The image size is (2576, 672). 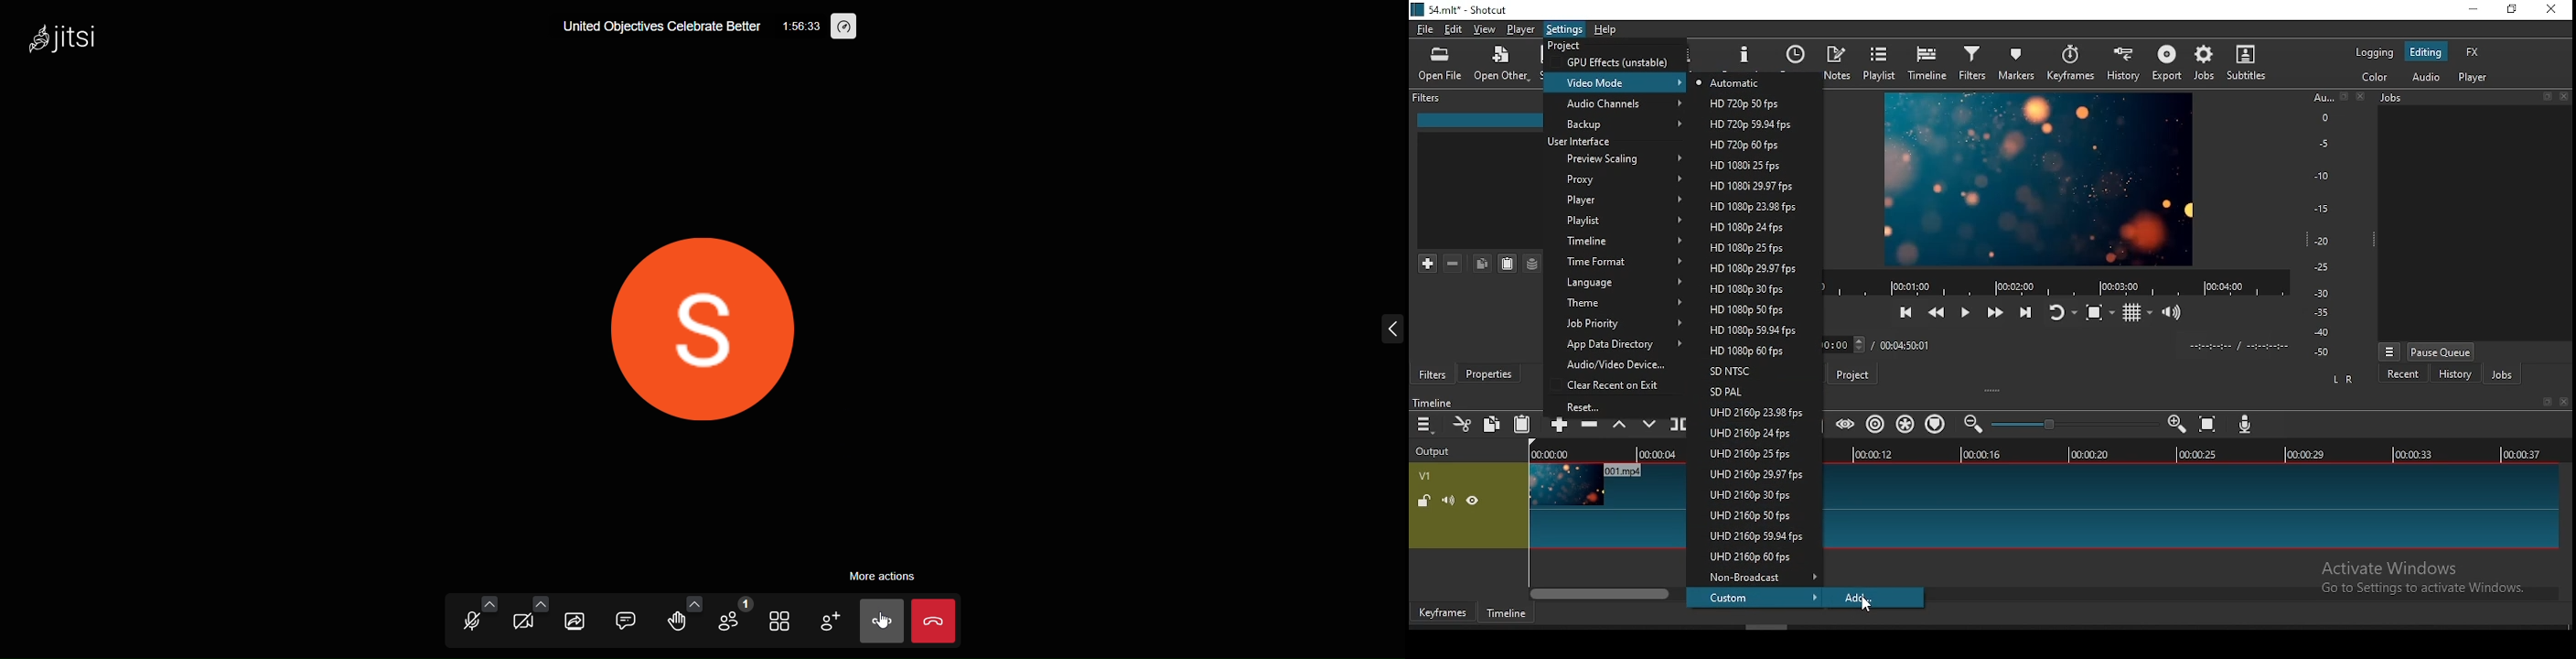 I want to click on editing, so click(x=2426, y=52).